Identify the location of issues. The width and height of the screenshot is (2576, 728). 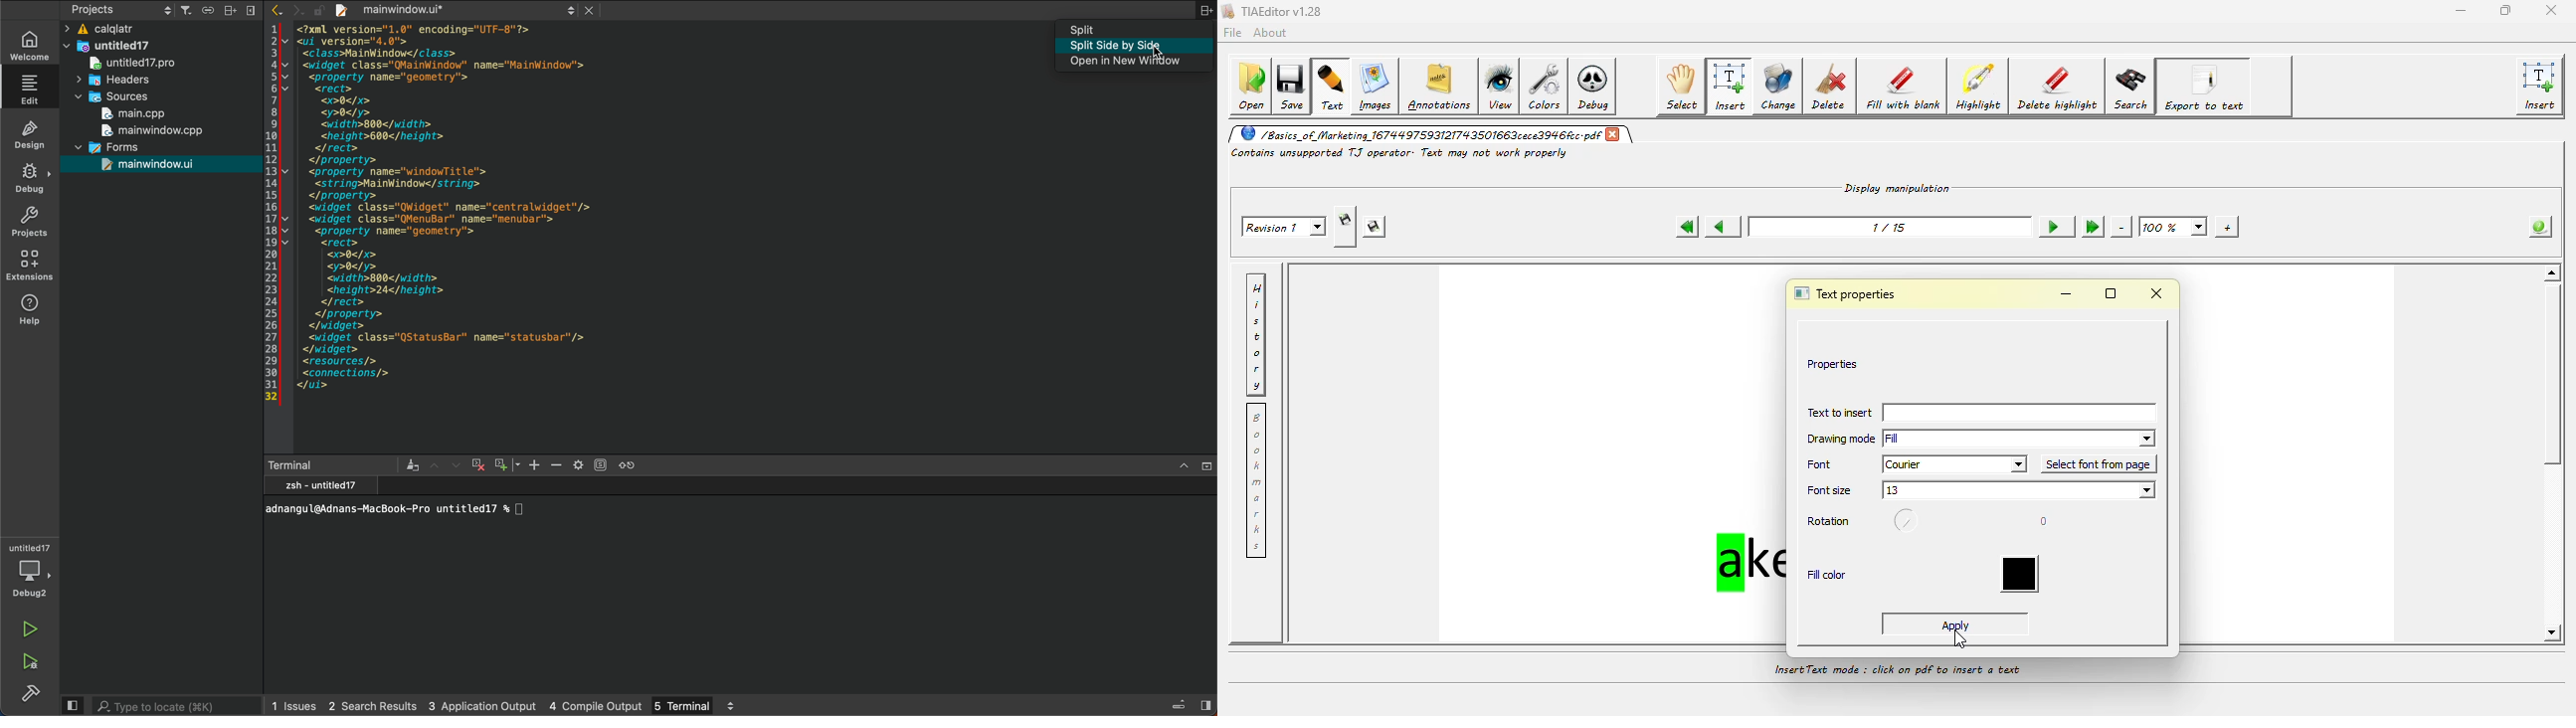
(295, 705).